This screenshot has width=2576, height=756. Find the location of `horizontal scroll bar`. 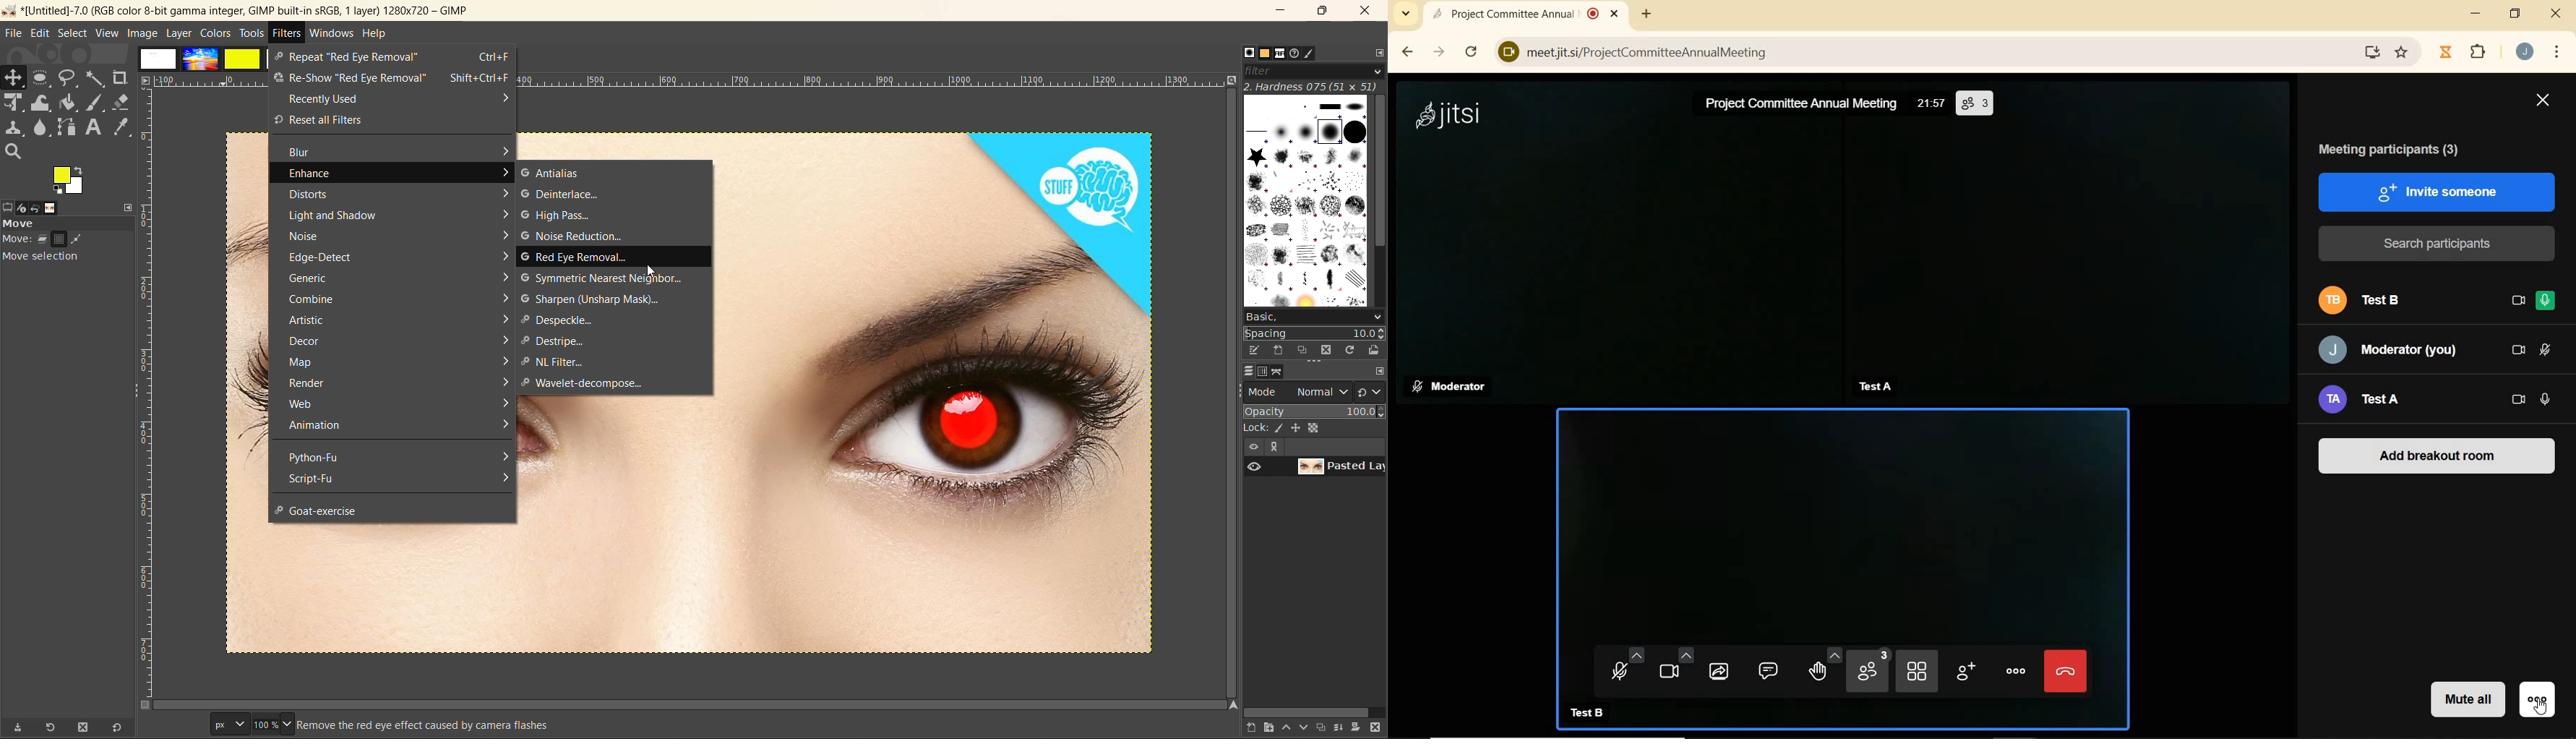

horizontal scroll bar is located at coordinates (1310, 711).